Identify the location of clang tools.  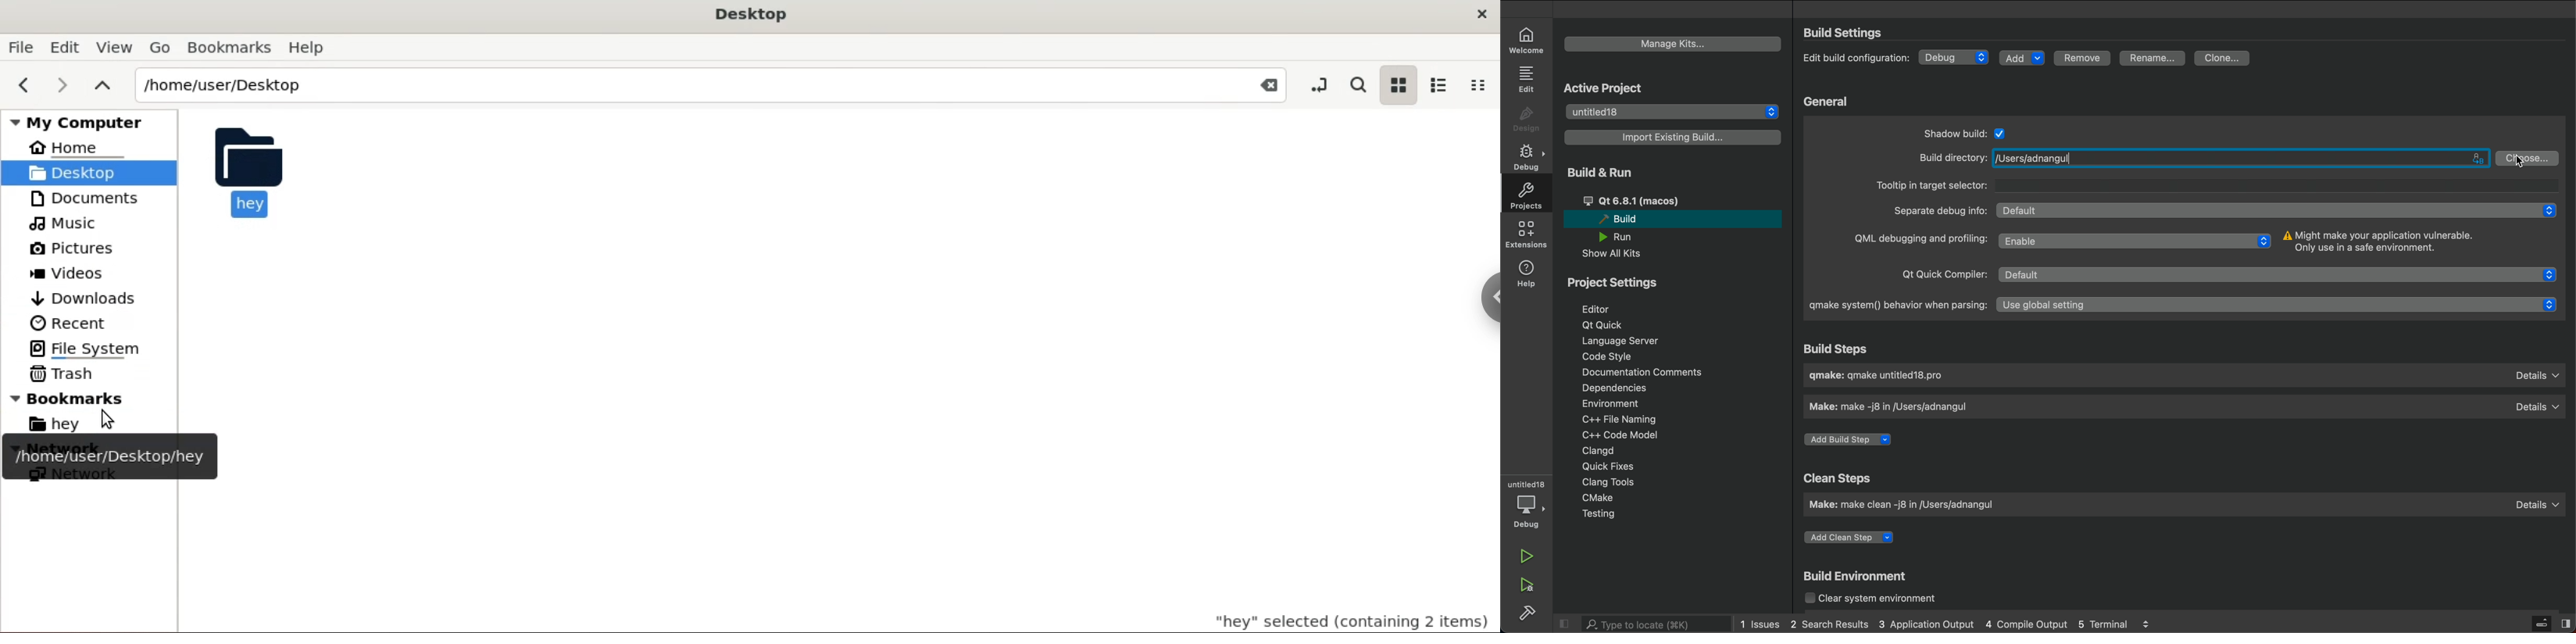
(1611, 482).